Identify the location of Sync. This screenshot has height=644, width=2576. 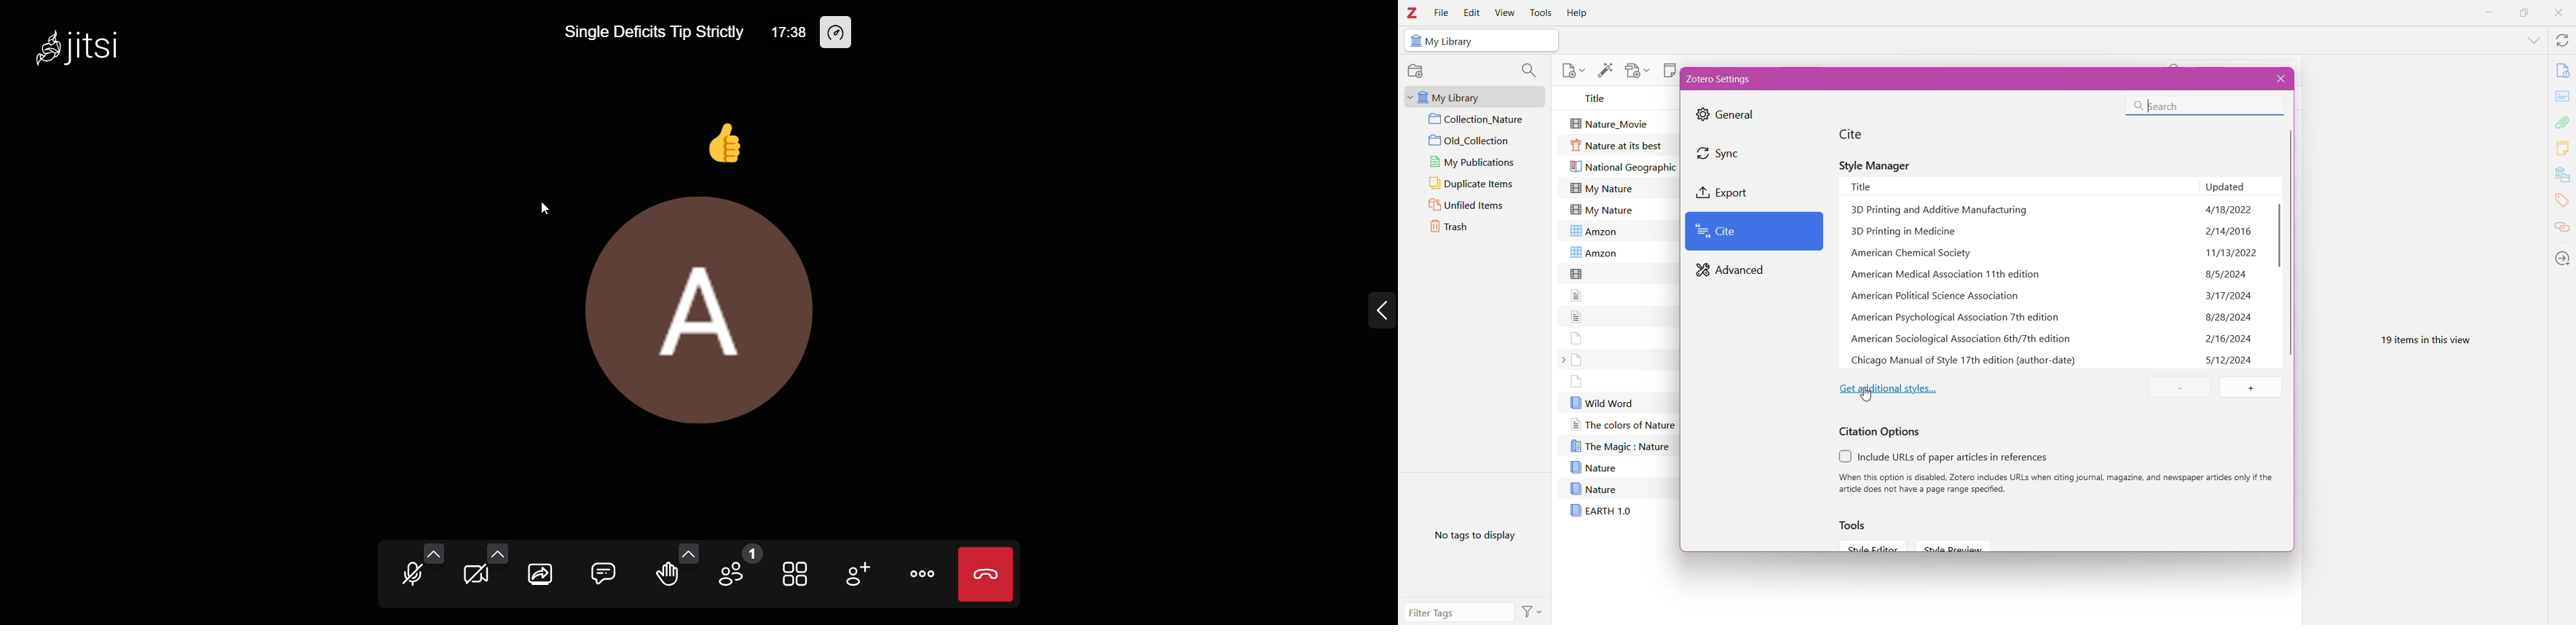
(1731, 154).